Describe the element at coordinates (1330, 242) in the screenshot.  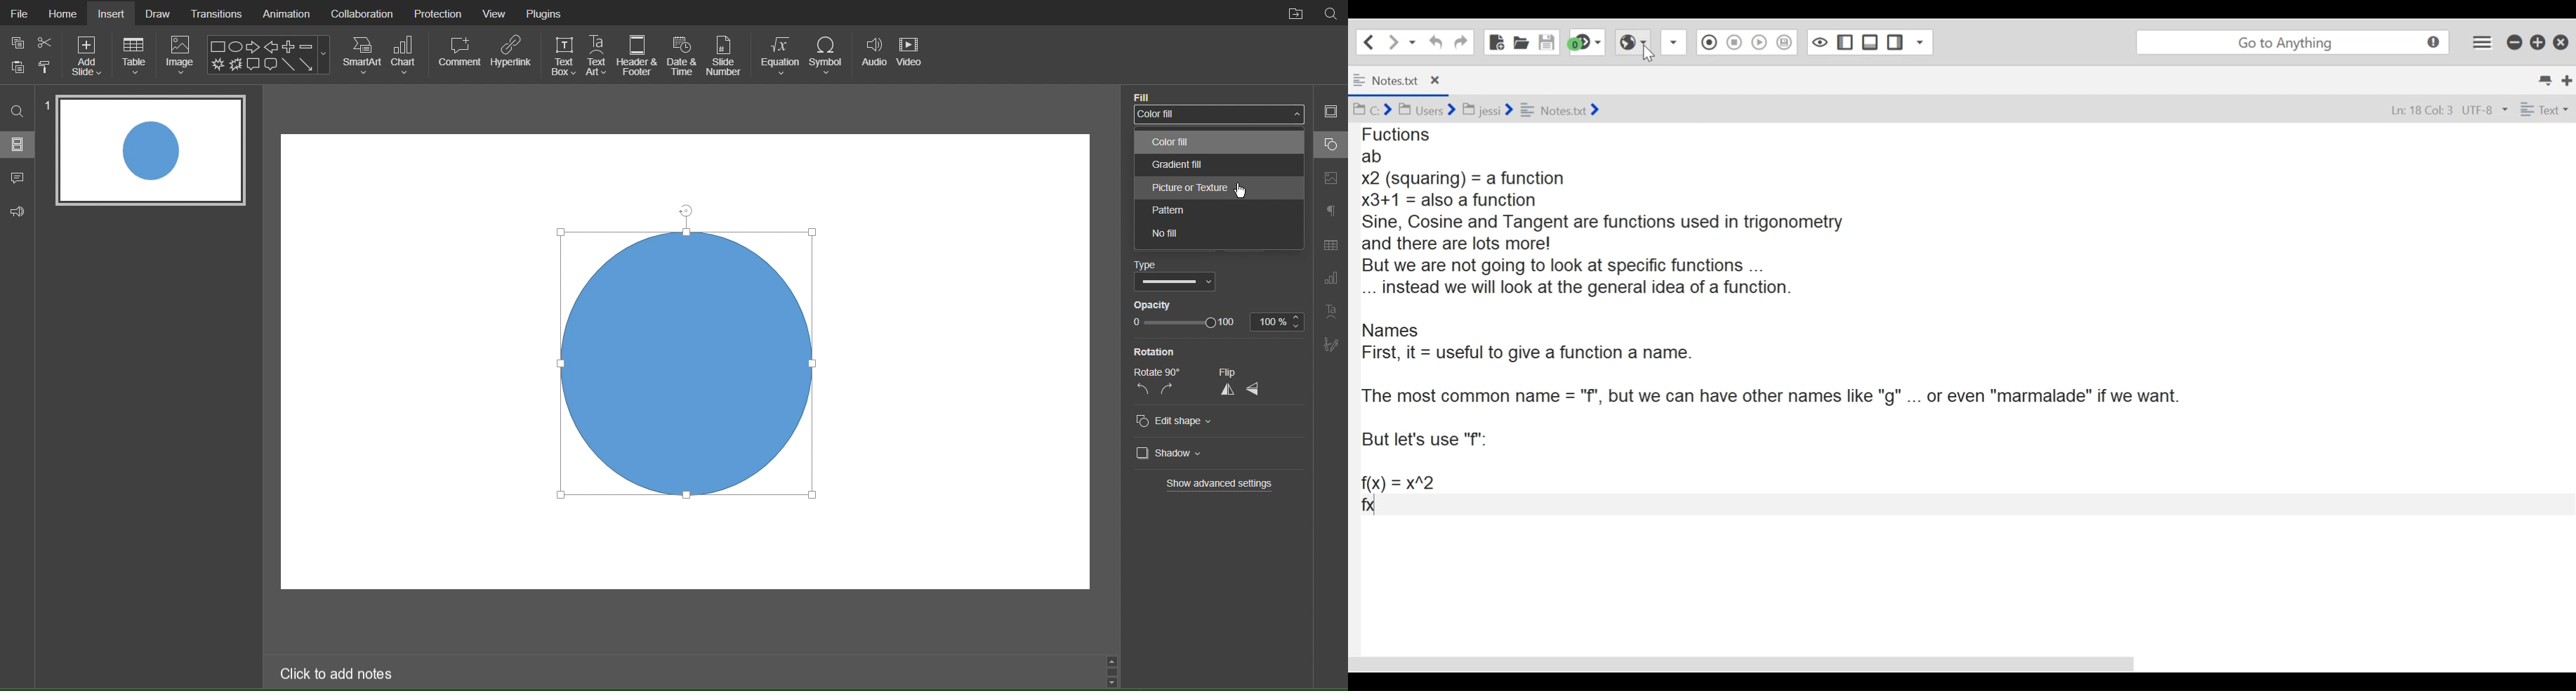
I see `Table Settings` at that location.